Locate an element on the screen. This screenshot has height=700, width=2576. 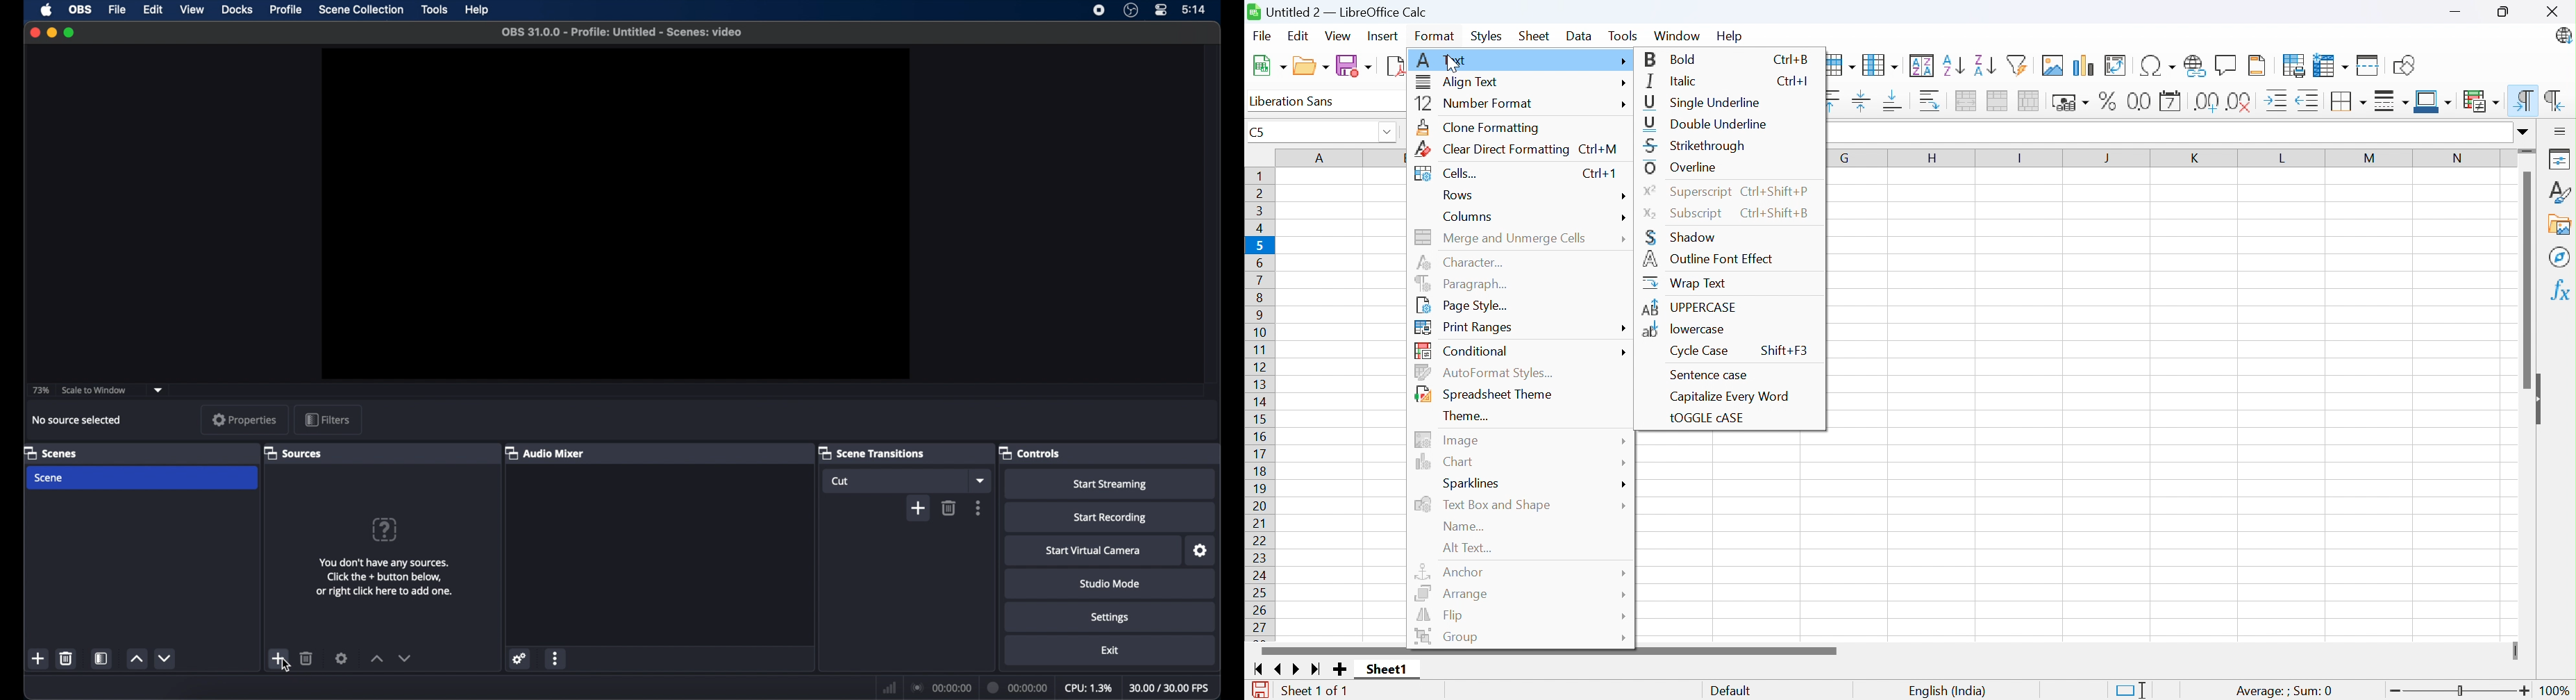
Shift F# is located at coordinates (1787, 349).